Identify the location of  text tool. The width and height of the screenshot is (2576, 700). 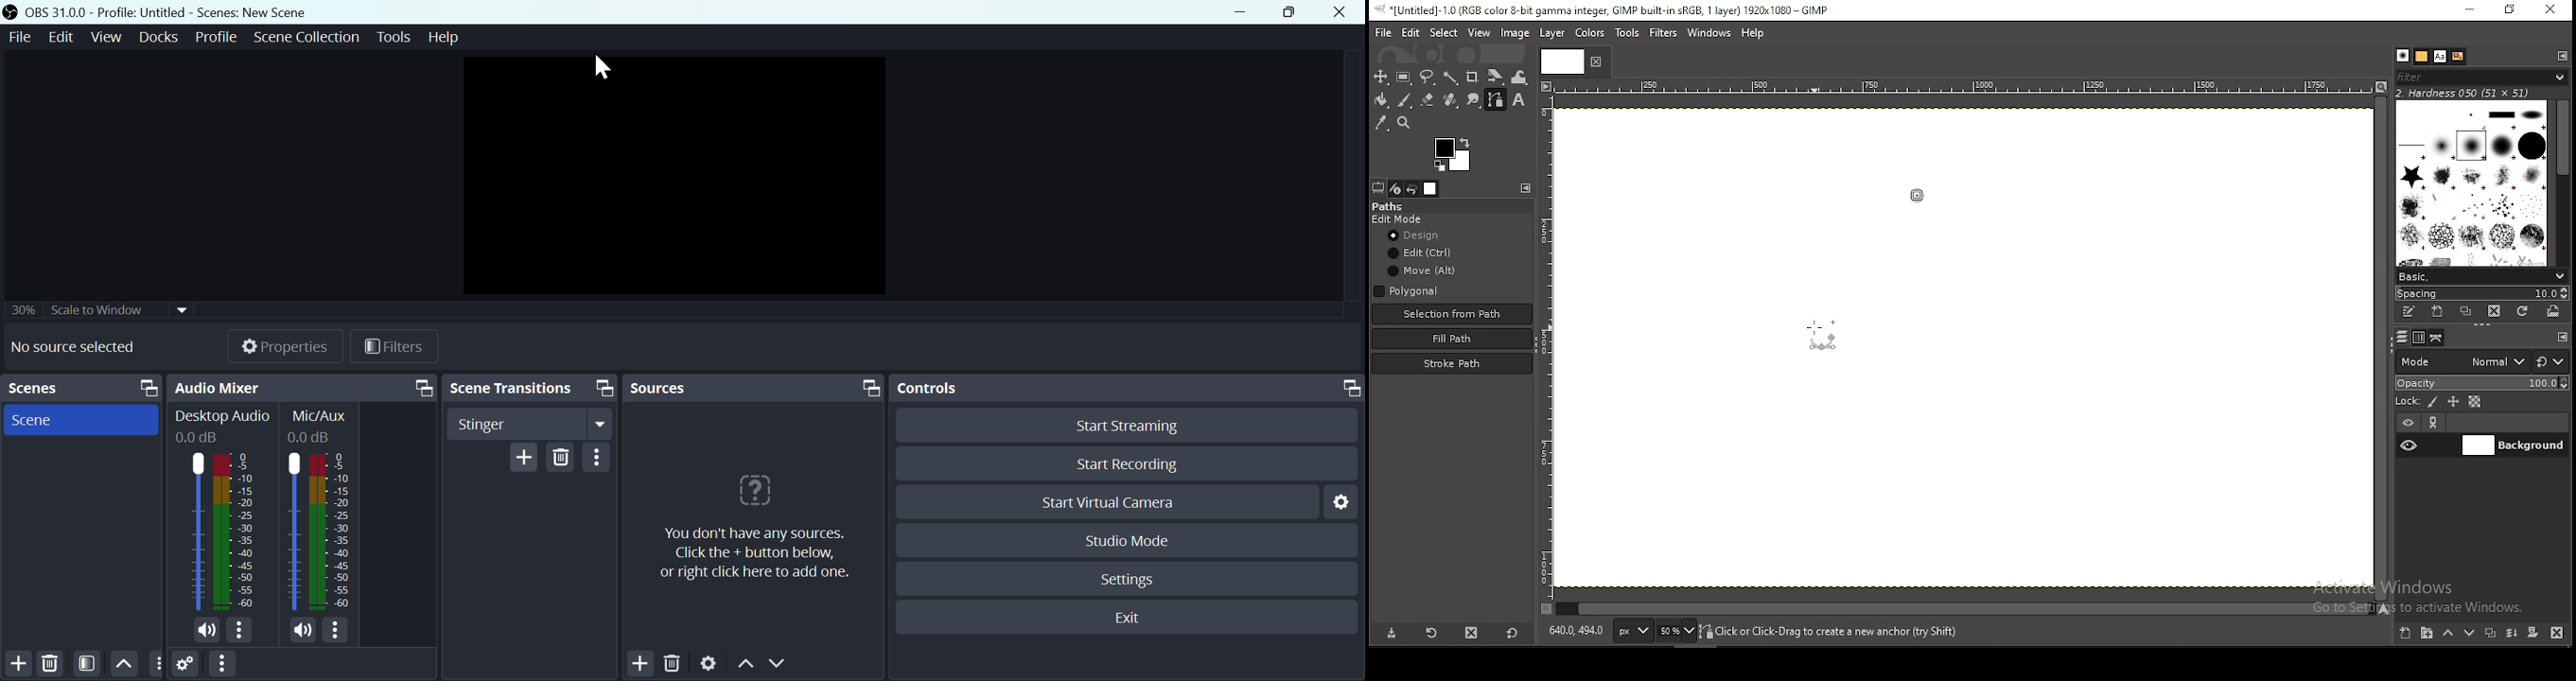
(1521, 102).